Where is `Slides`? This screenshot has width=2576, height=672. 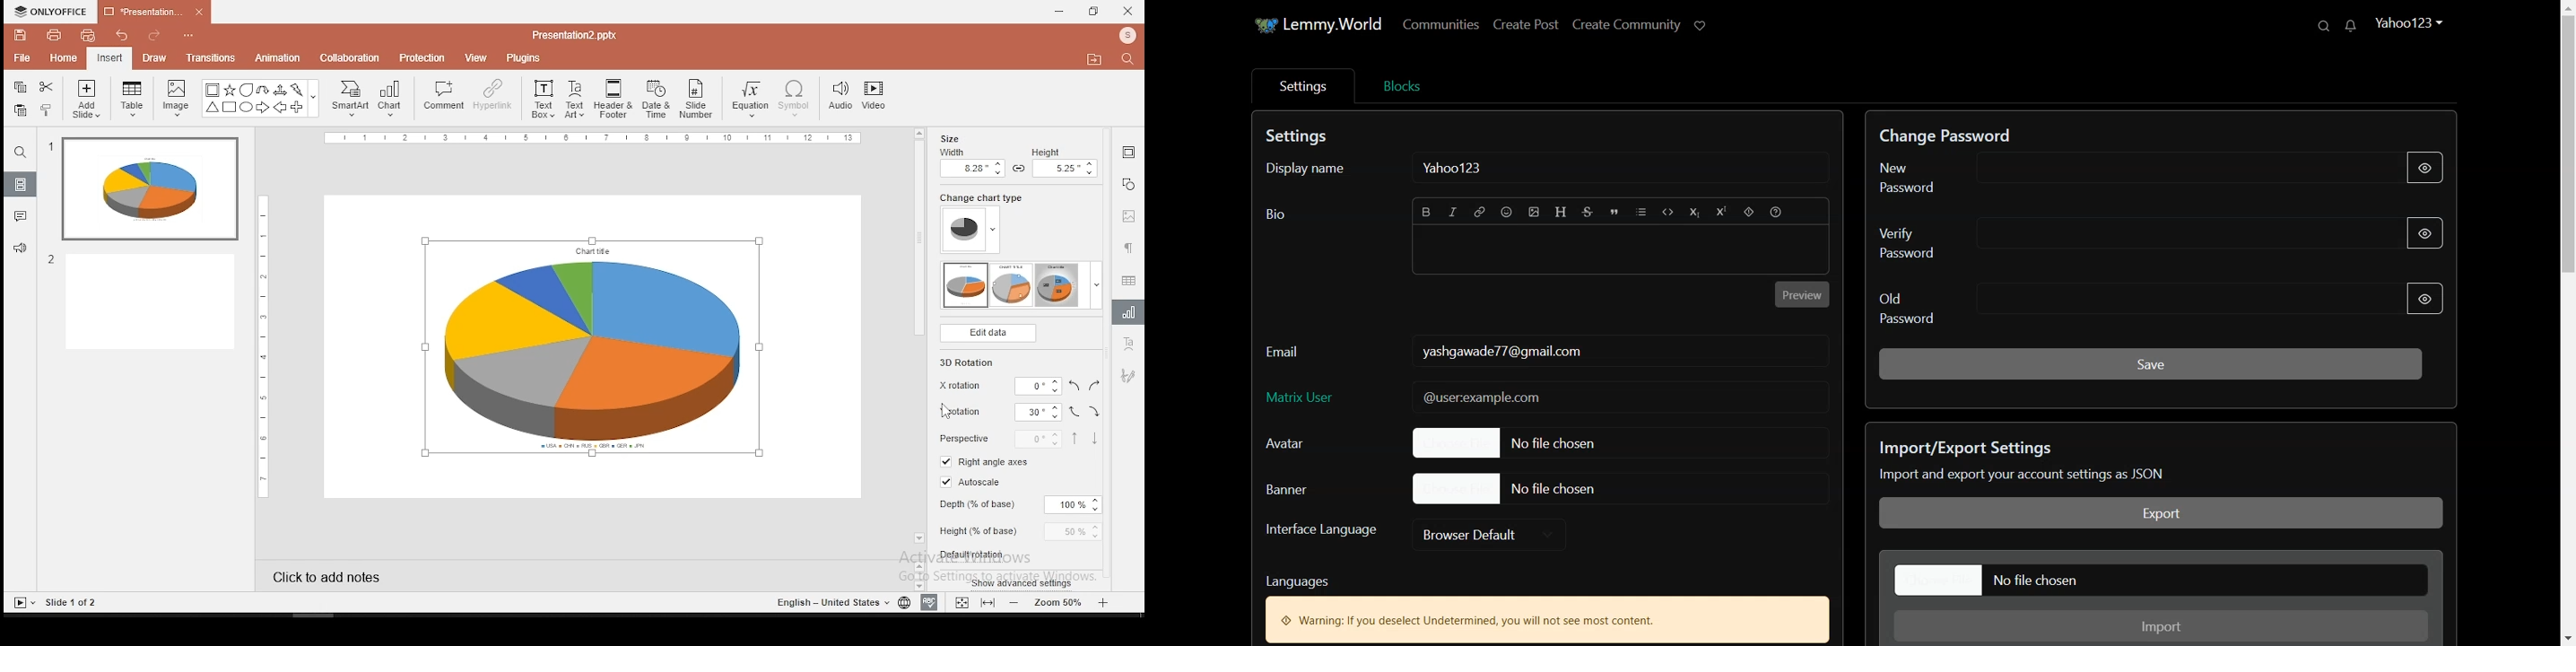
Slides is located at coordinates (56, 603).